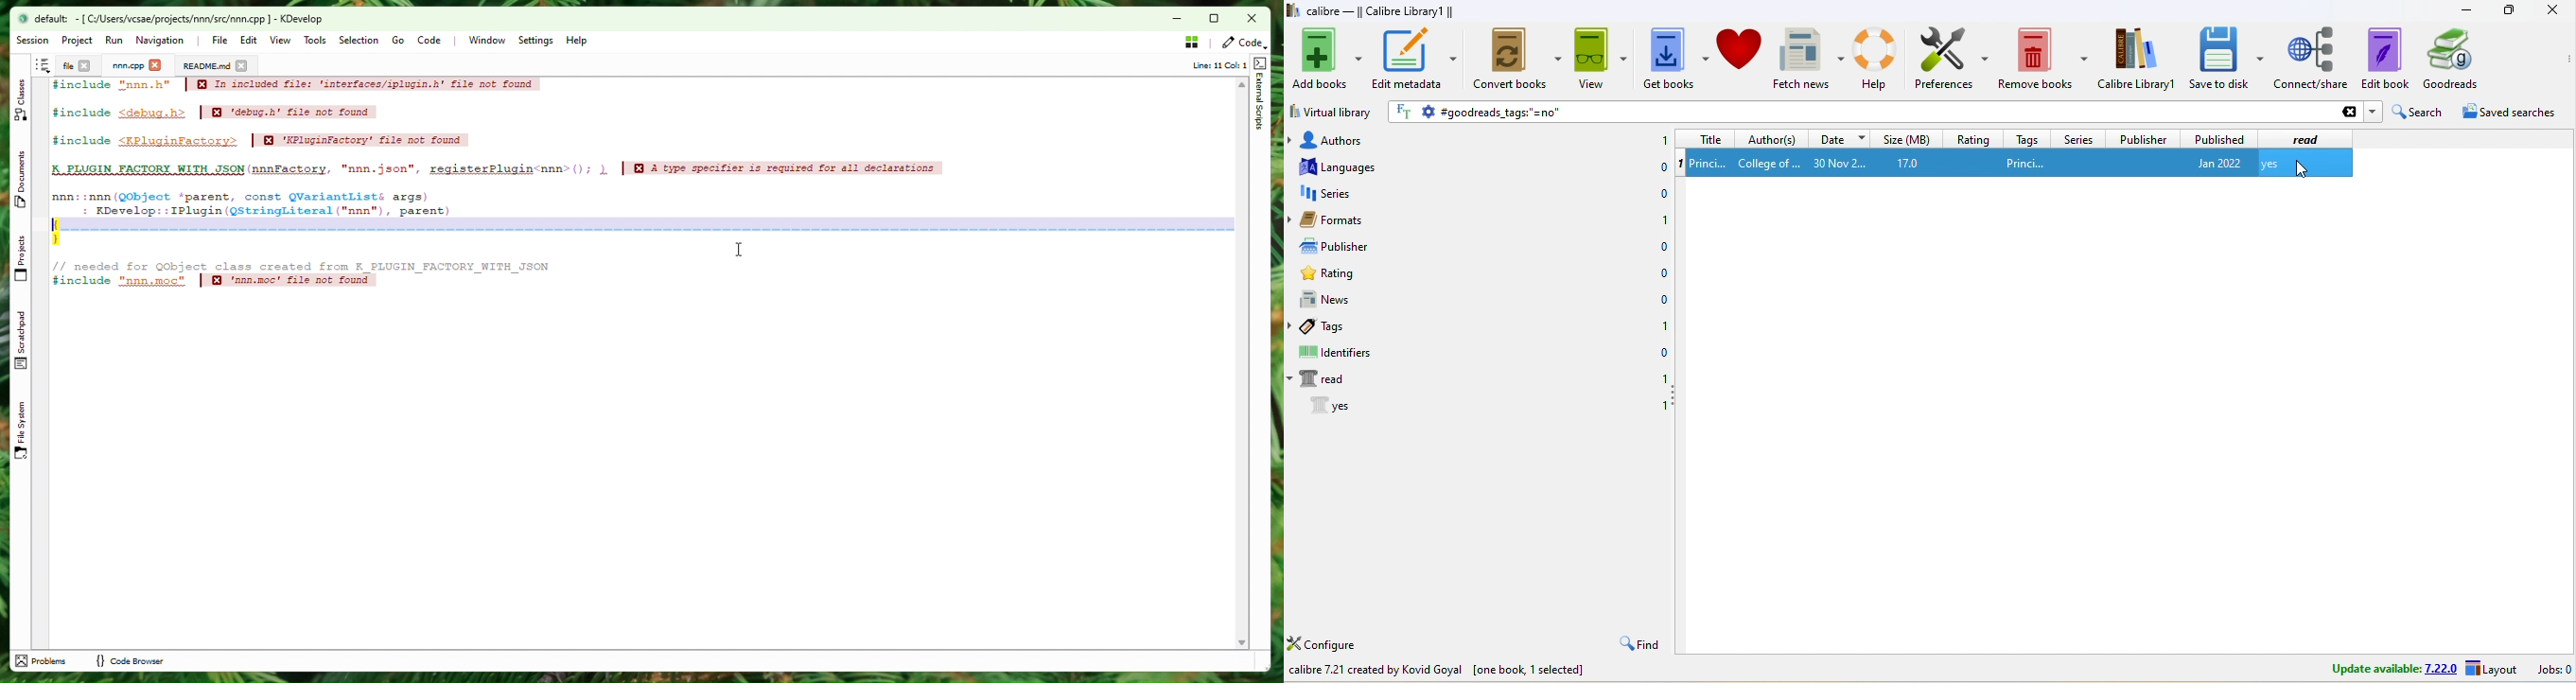 The height and width of the screenshot is (700, 2576). What do you see at coordinates (1678, 165) in the screenshot?
I see `1` at bounding box center [1678, 165].